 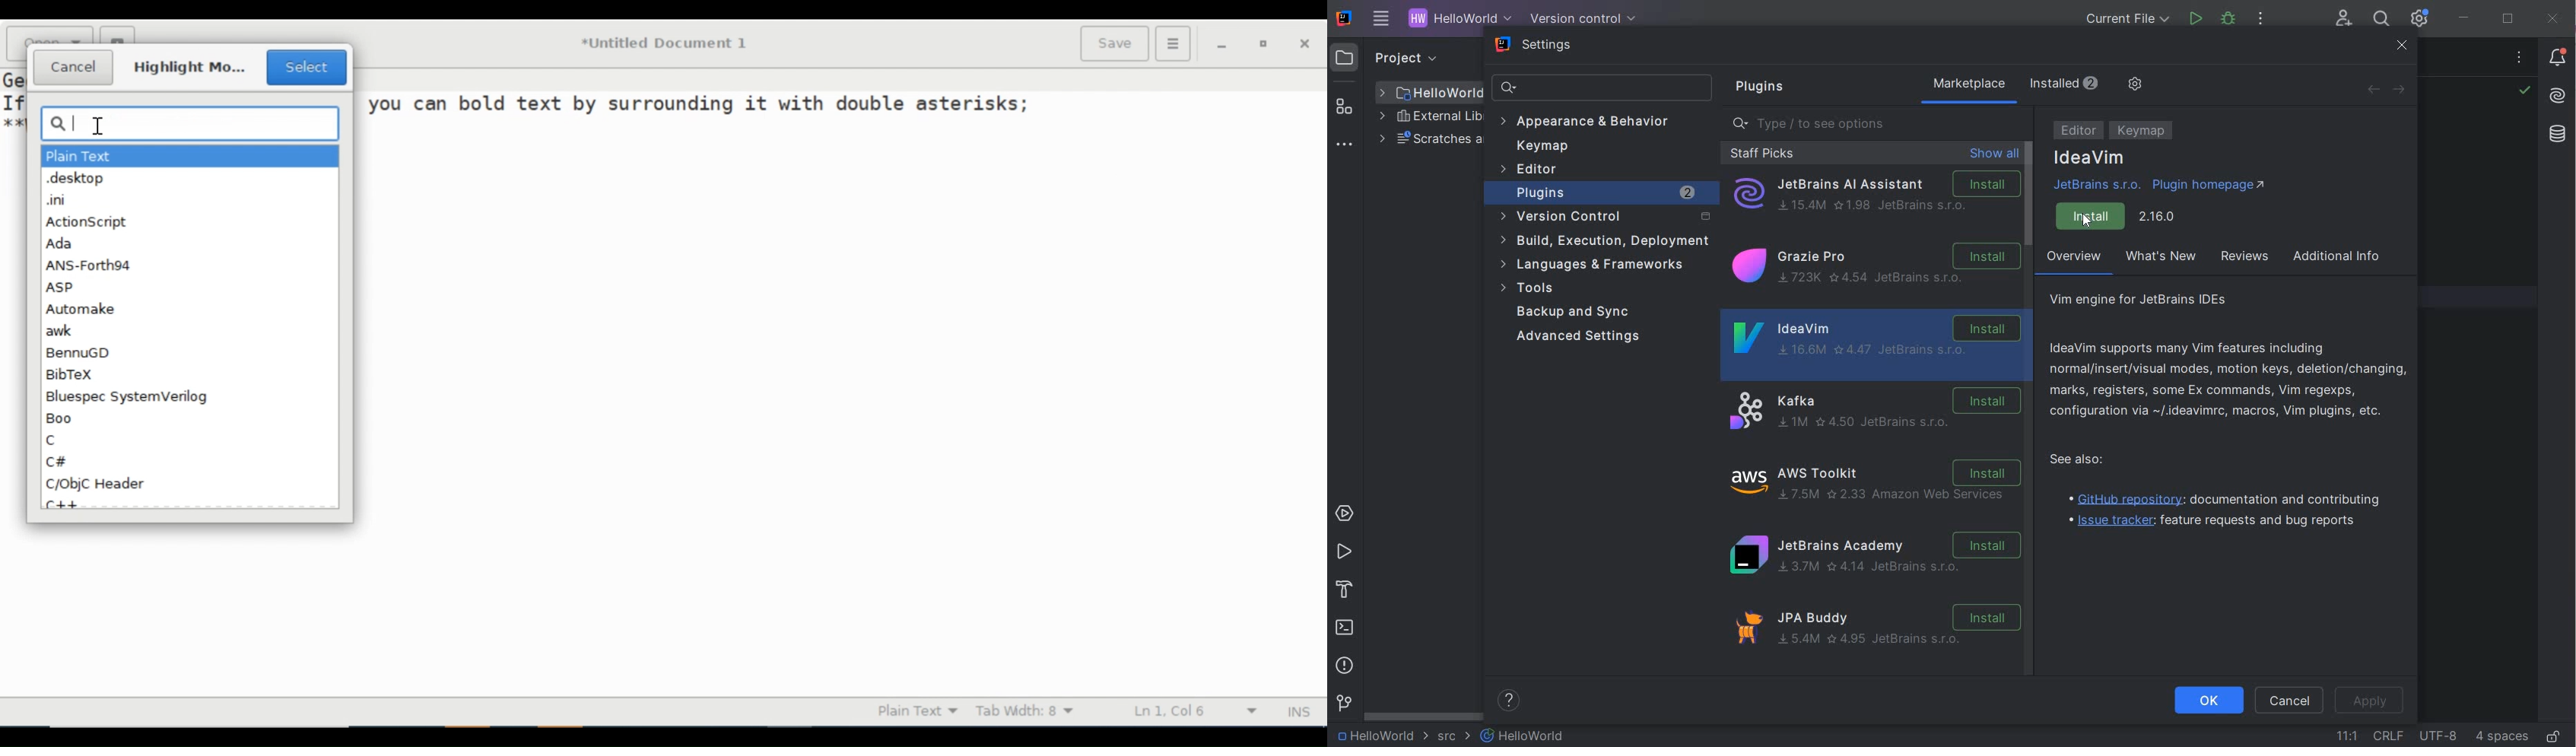 I want to click on vim engine for JetBrains IDEs, so click(x=2156, y=300).